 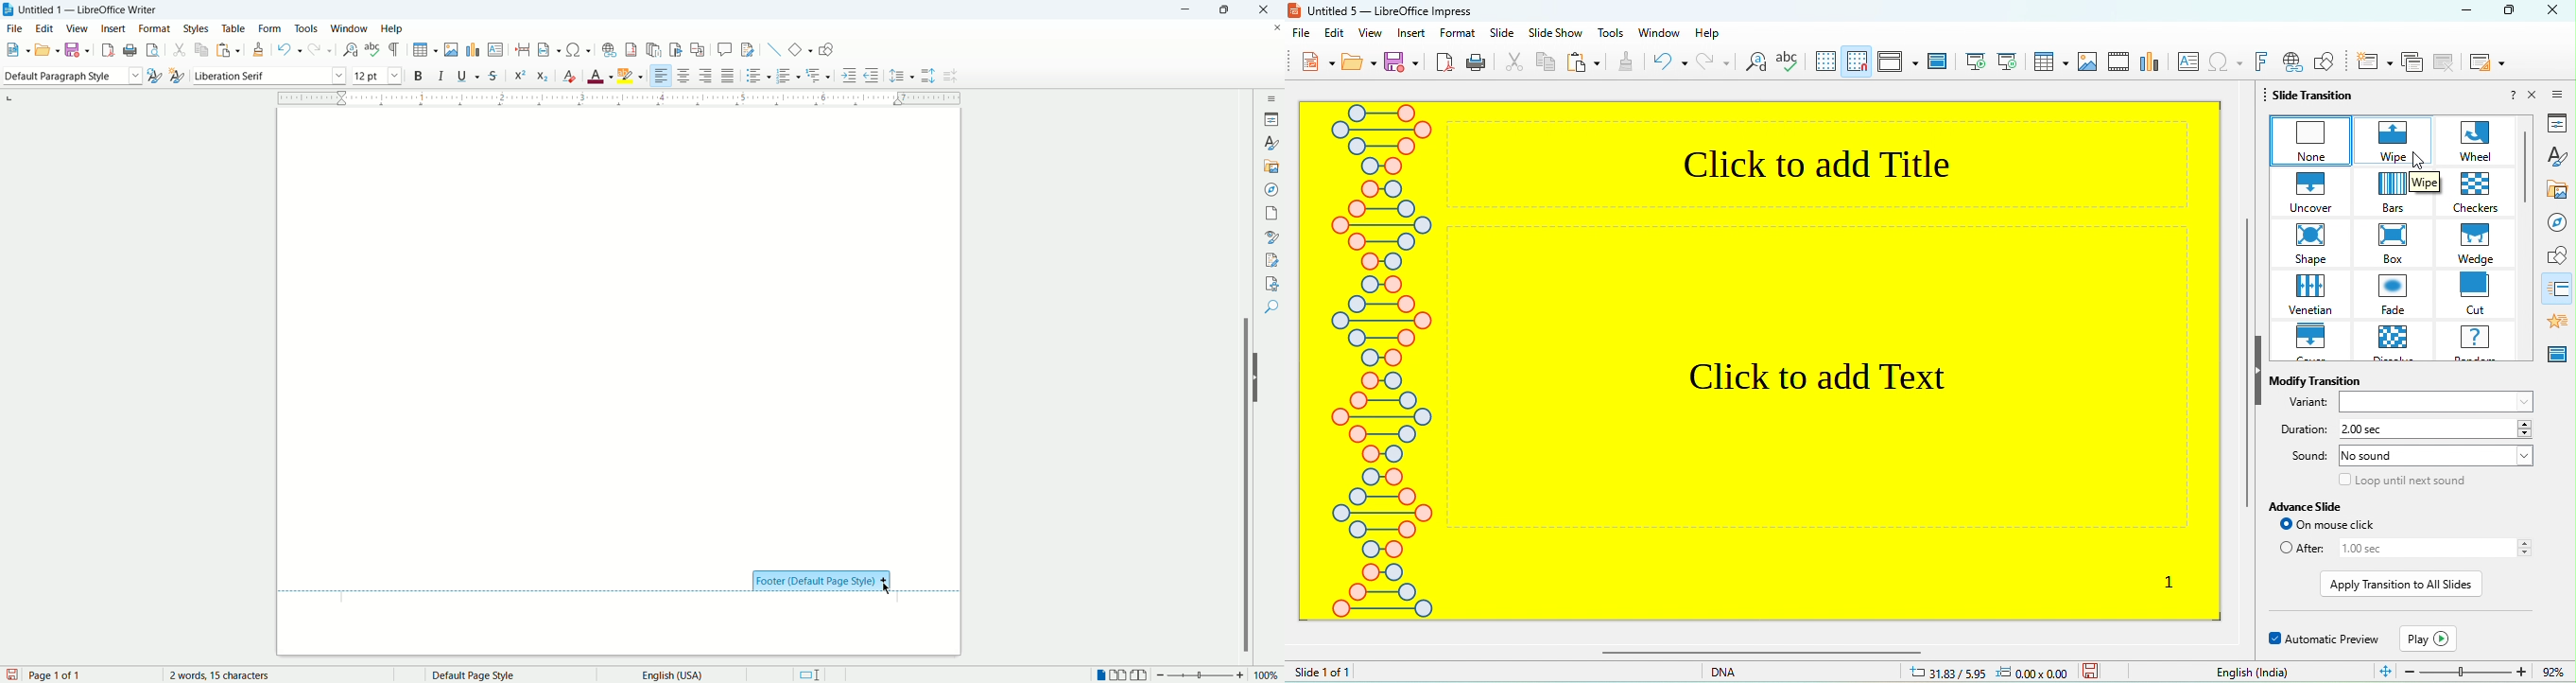 I want to click on DNA theme on slide, so click(x=1378, y=376).